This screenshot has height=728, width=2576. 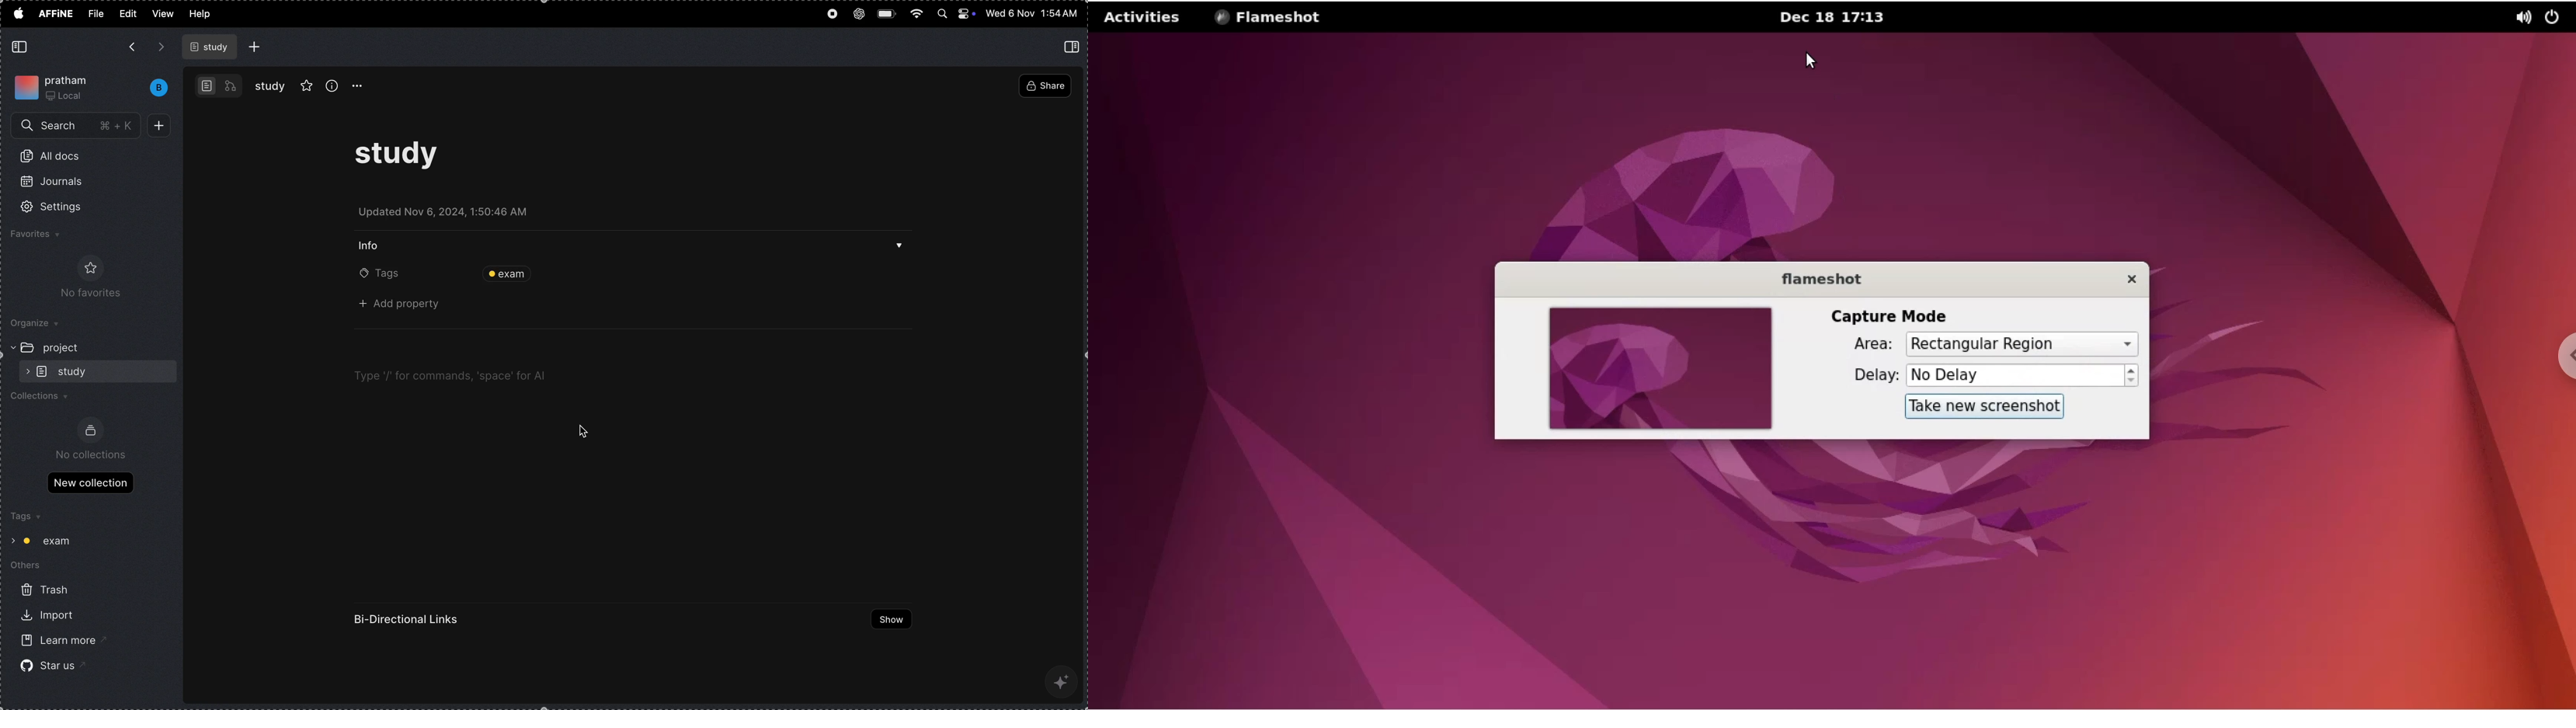 I want to click on collections, so click(x=45, y=398).